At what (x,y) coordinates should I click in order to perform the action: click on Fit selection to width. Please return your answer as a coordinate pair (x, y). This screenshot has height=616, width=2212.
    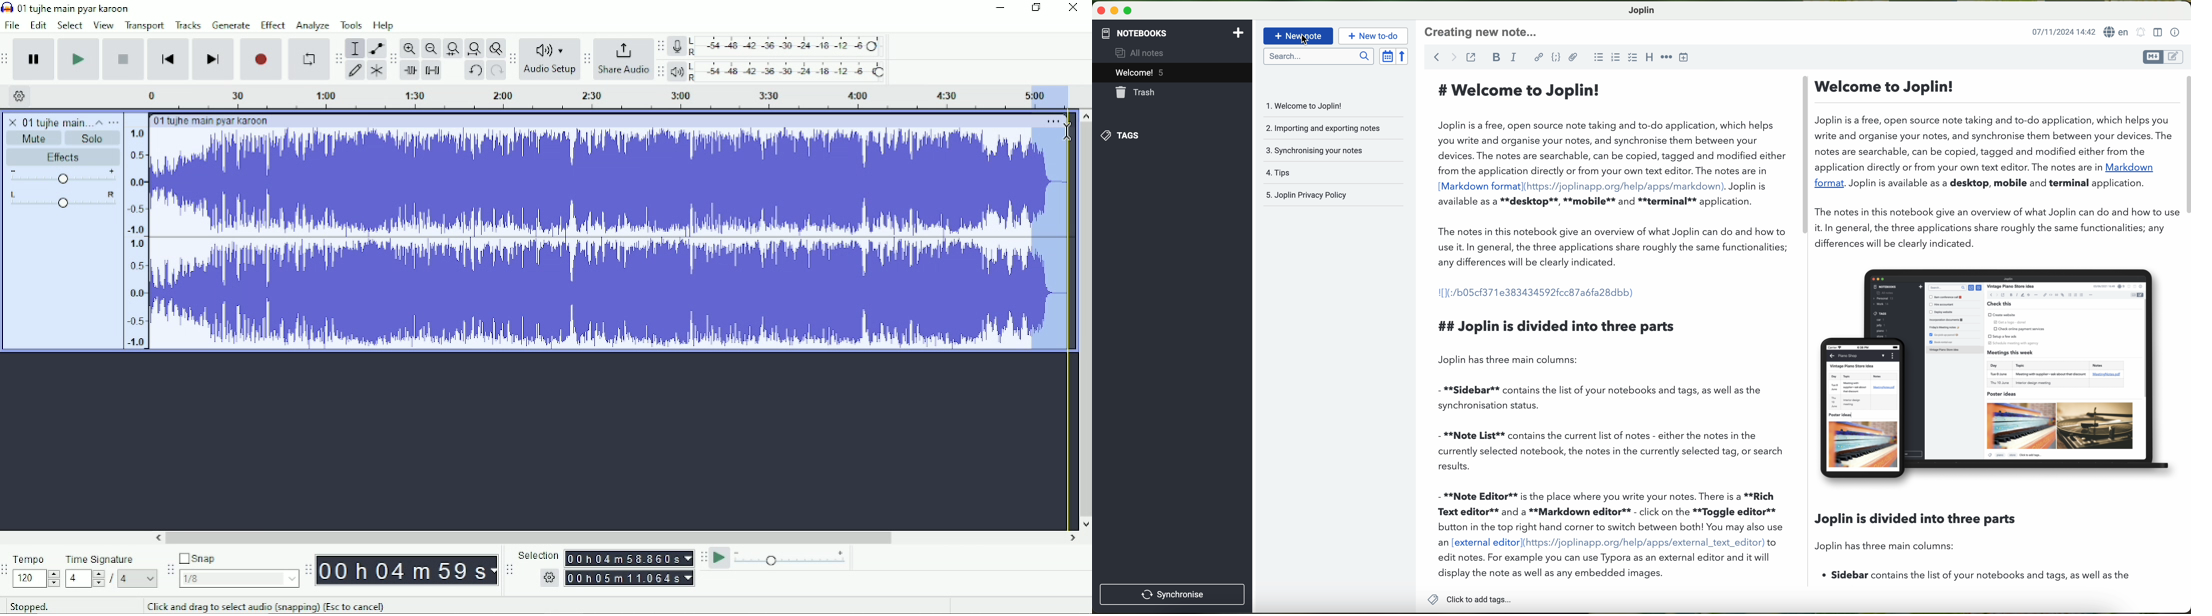
    Looking at the image, I should click on (452, 48).